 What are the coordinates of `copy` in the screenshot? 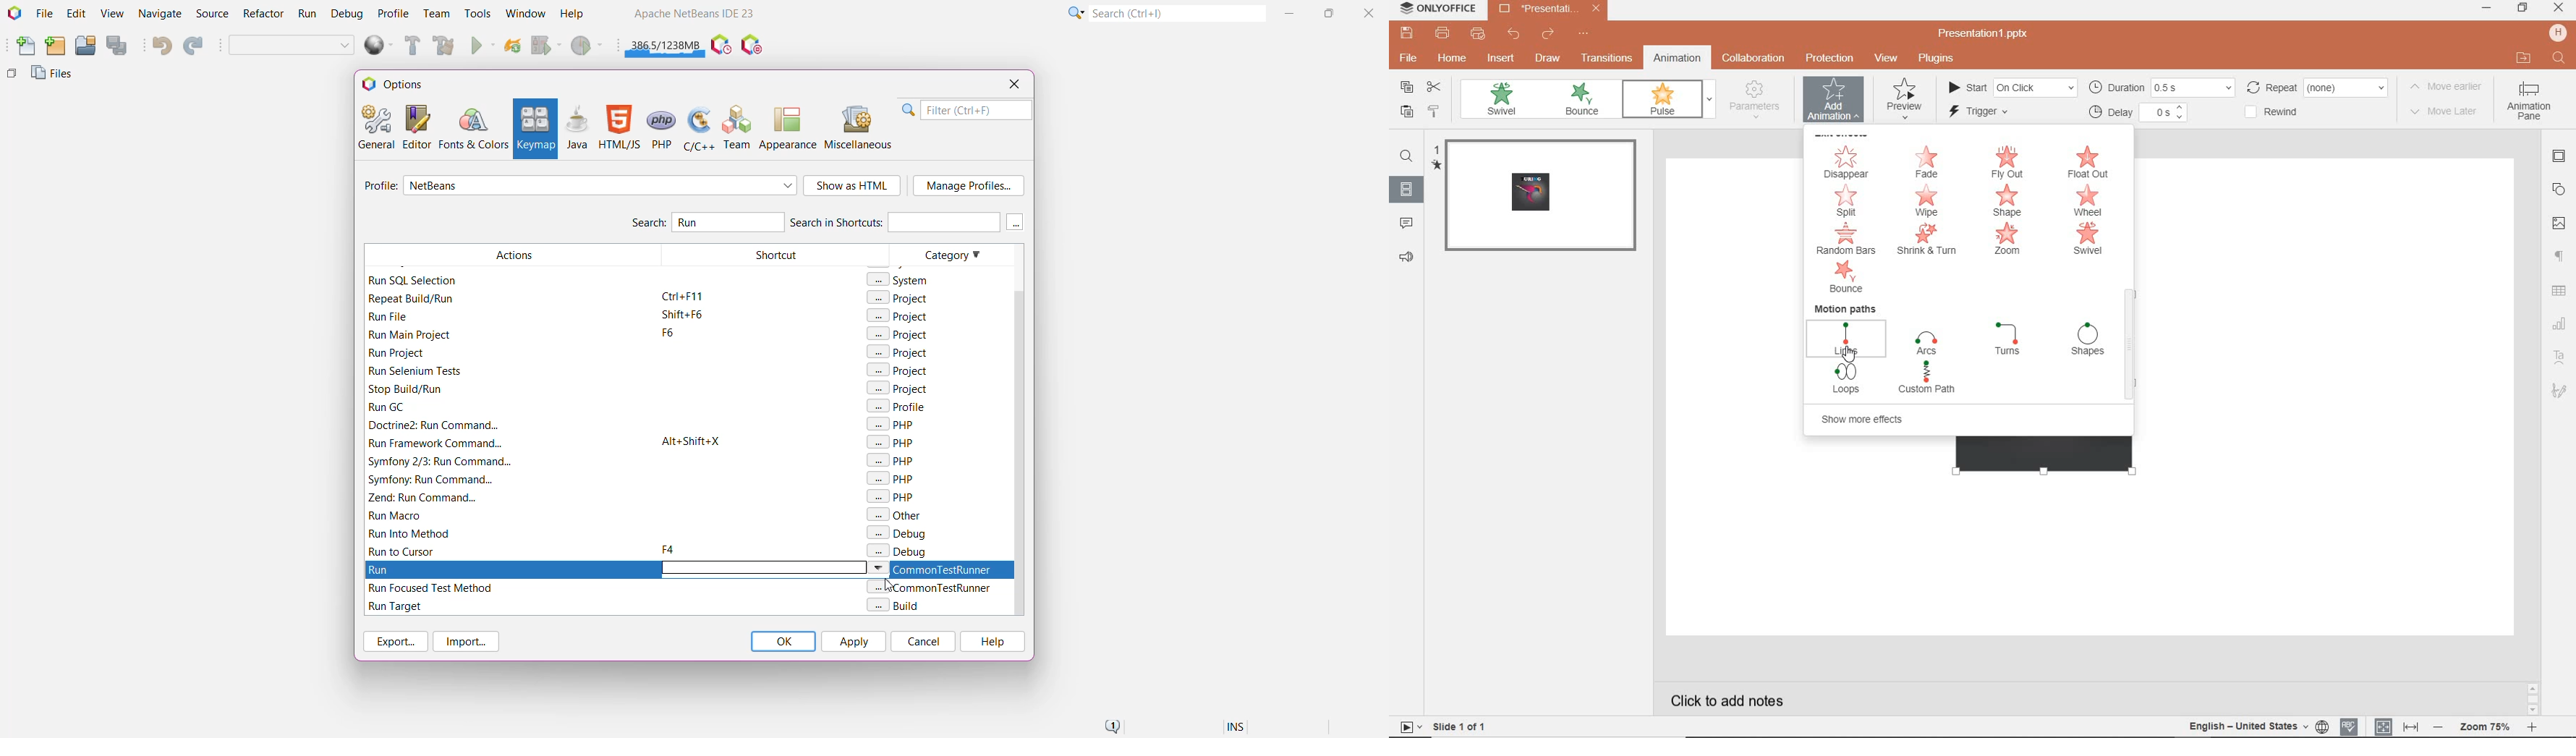 It's located at (1406, 88).